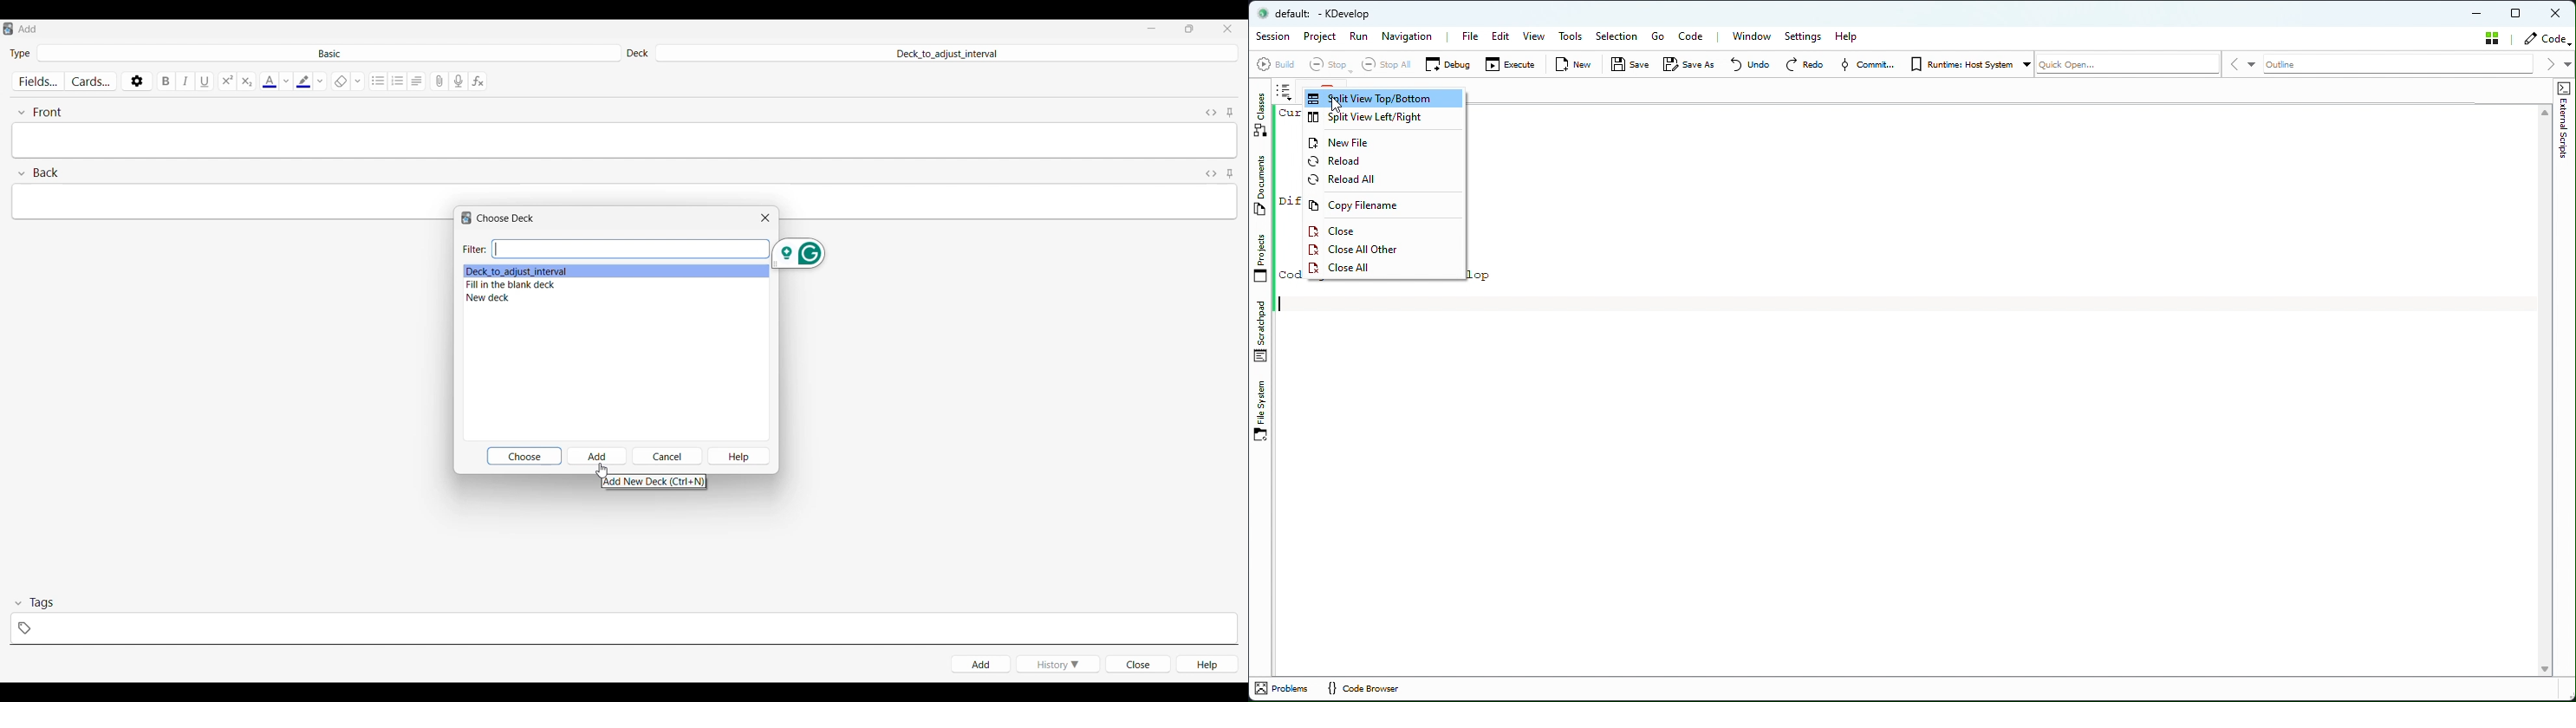 The height and width of the screenshot is (728, 2576). Describe the element at coordinates (1259, 116) in the screenshot. I see `Classes` at that location.